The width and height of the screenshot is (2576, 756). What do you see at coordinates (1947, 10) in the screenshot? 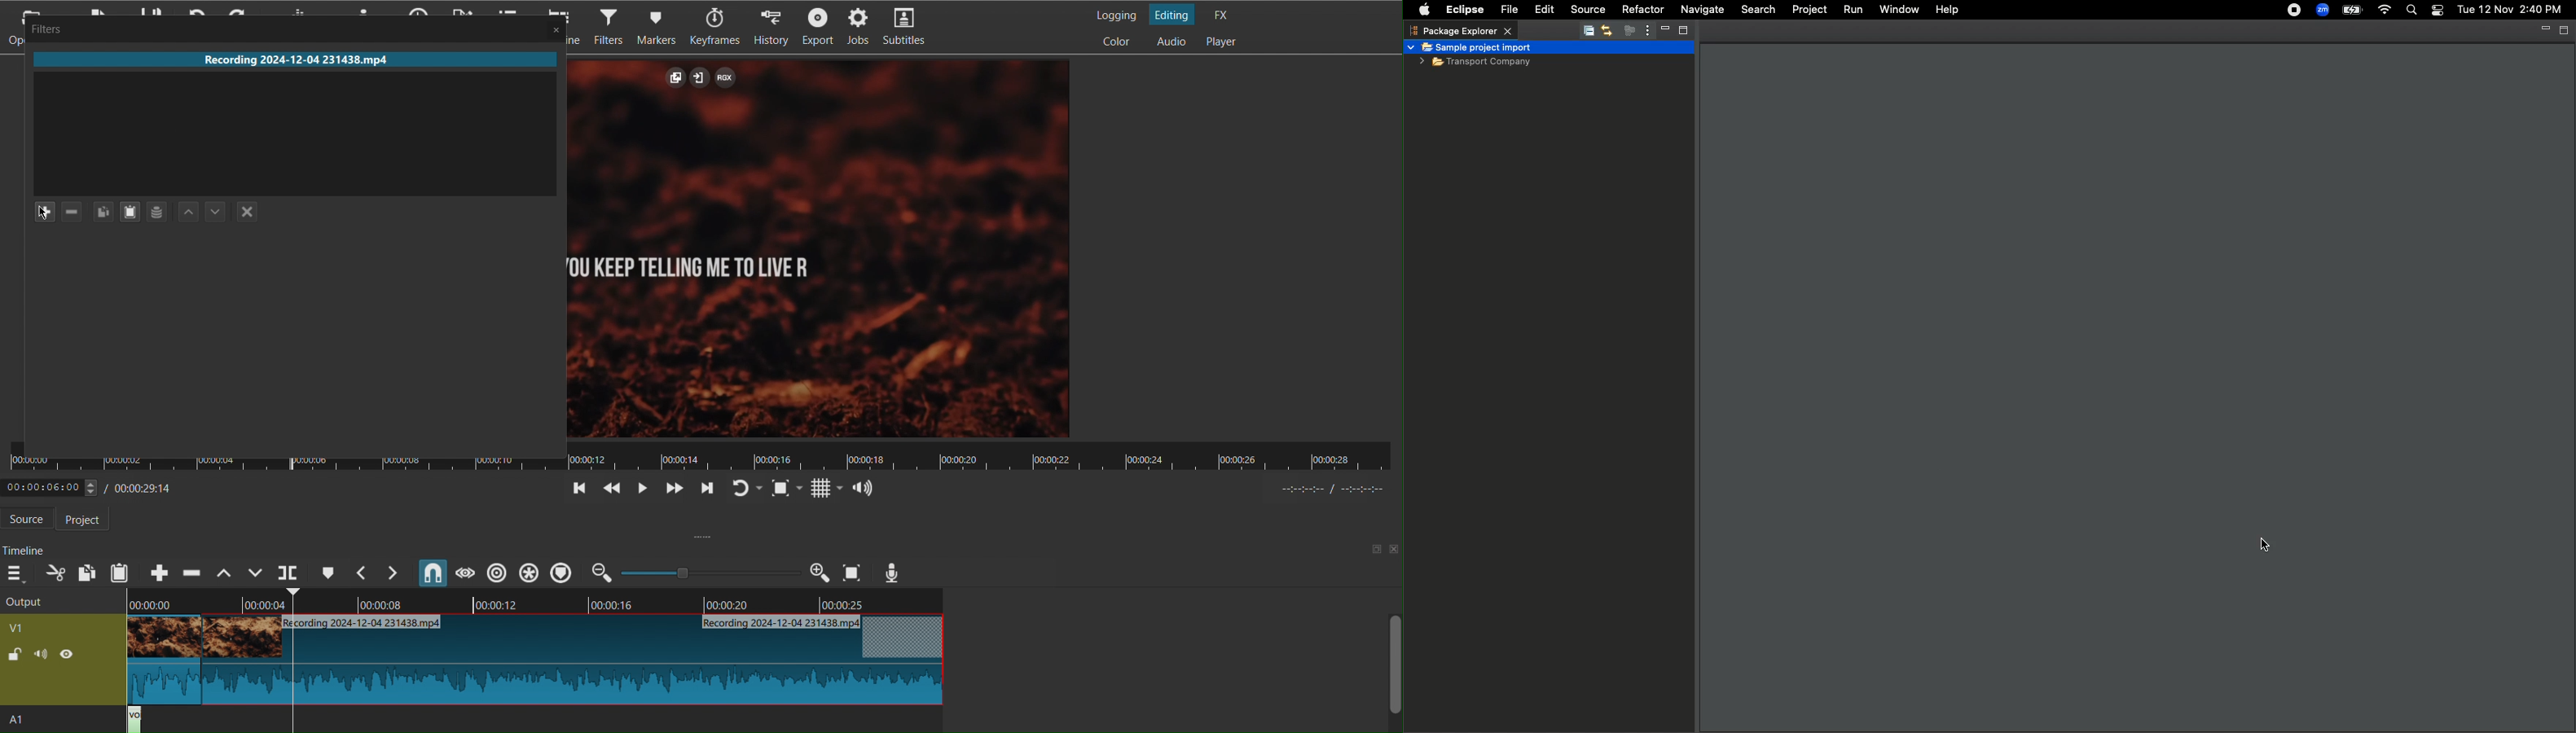
I see `Help` at bounding box center [1947, 10].